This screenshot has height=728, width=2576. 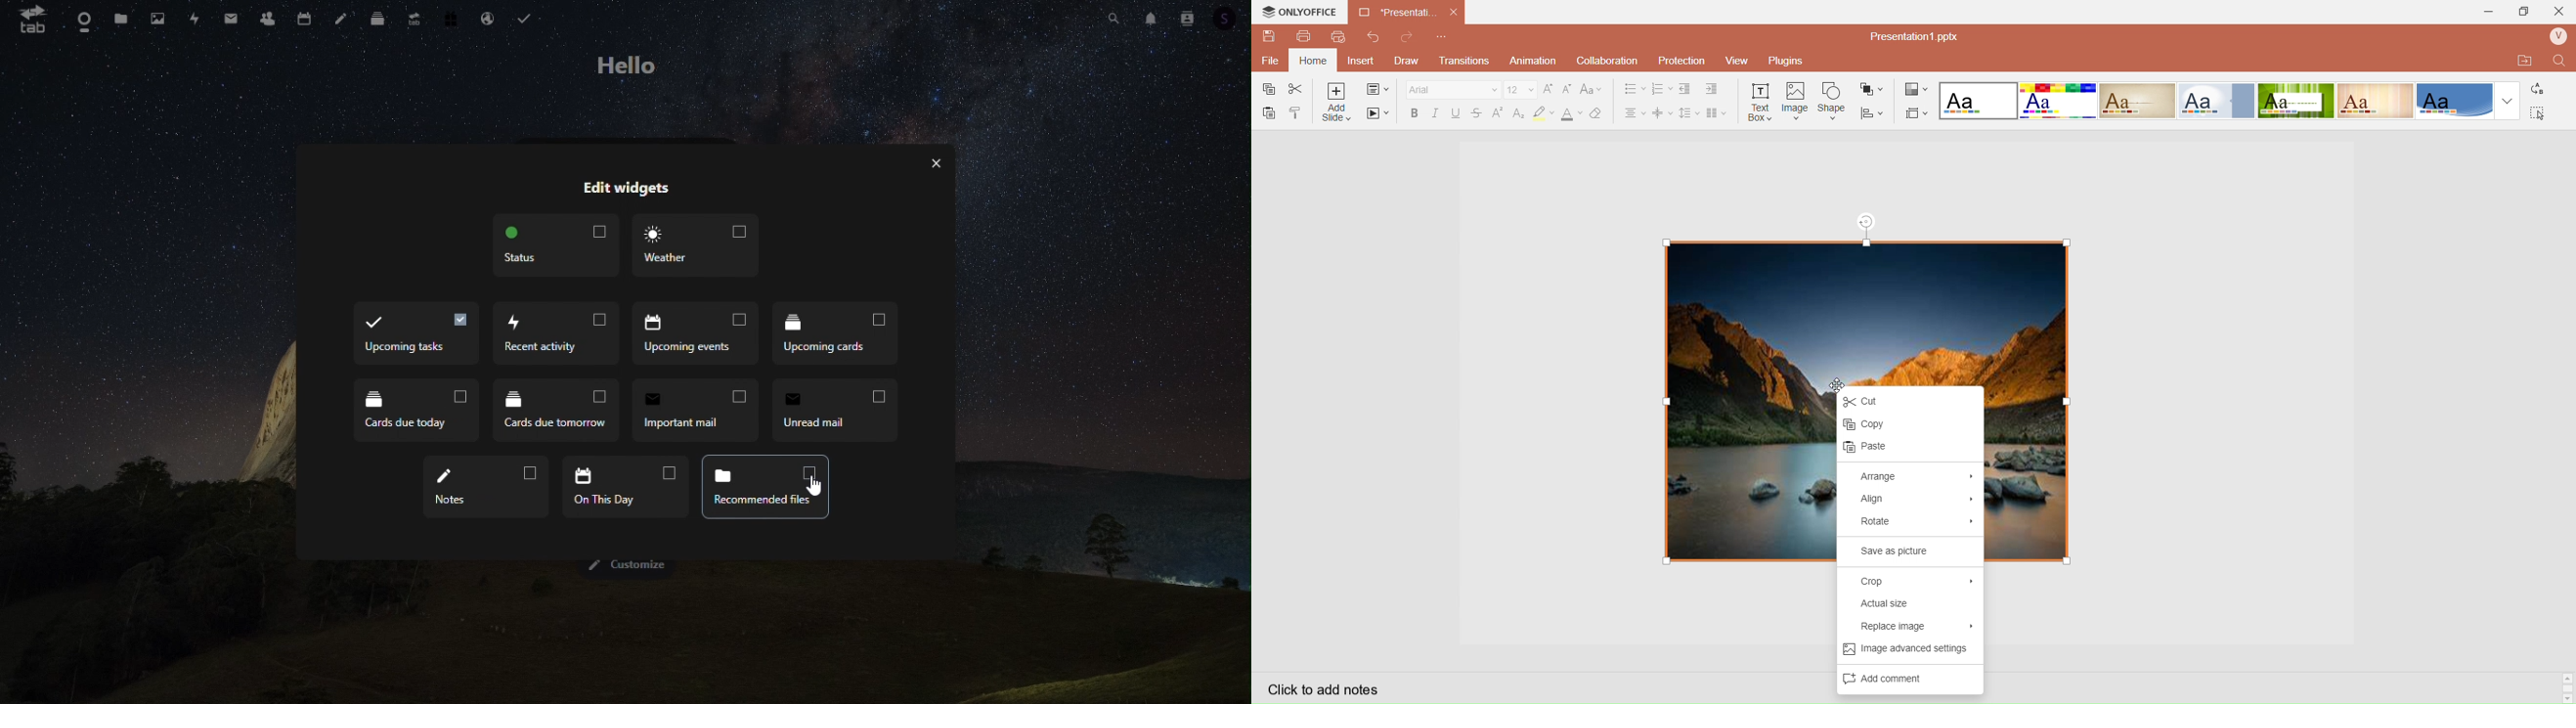 I want to click on Underline, so click(x=1456, y=114).